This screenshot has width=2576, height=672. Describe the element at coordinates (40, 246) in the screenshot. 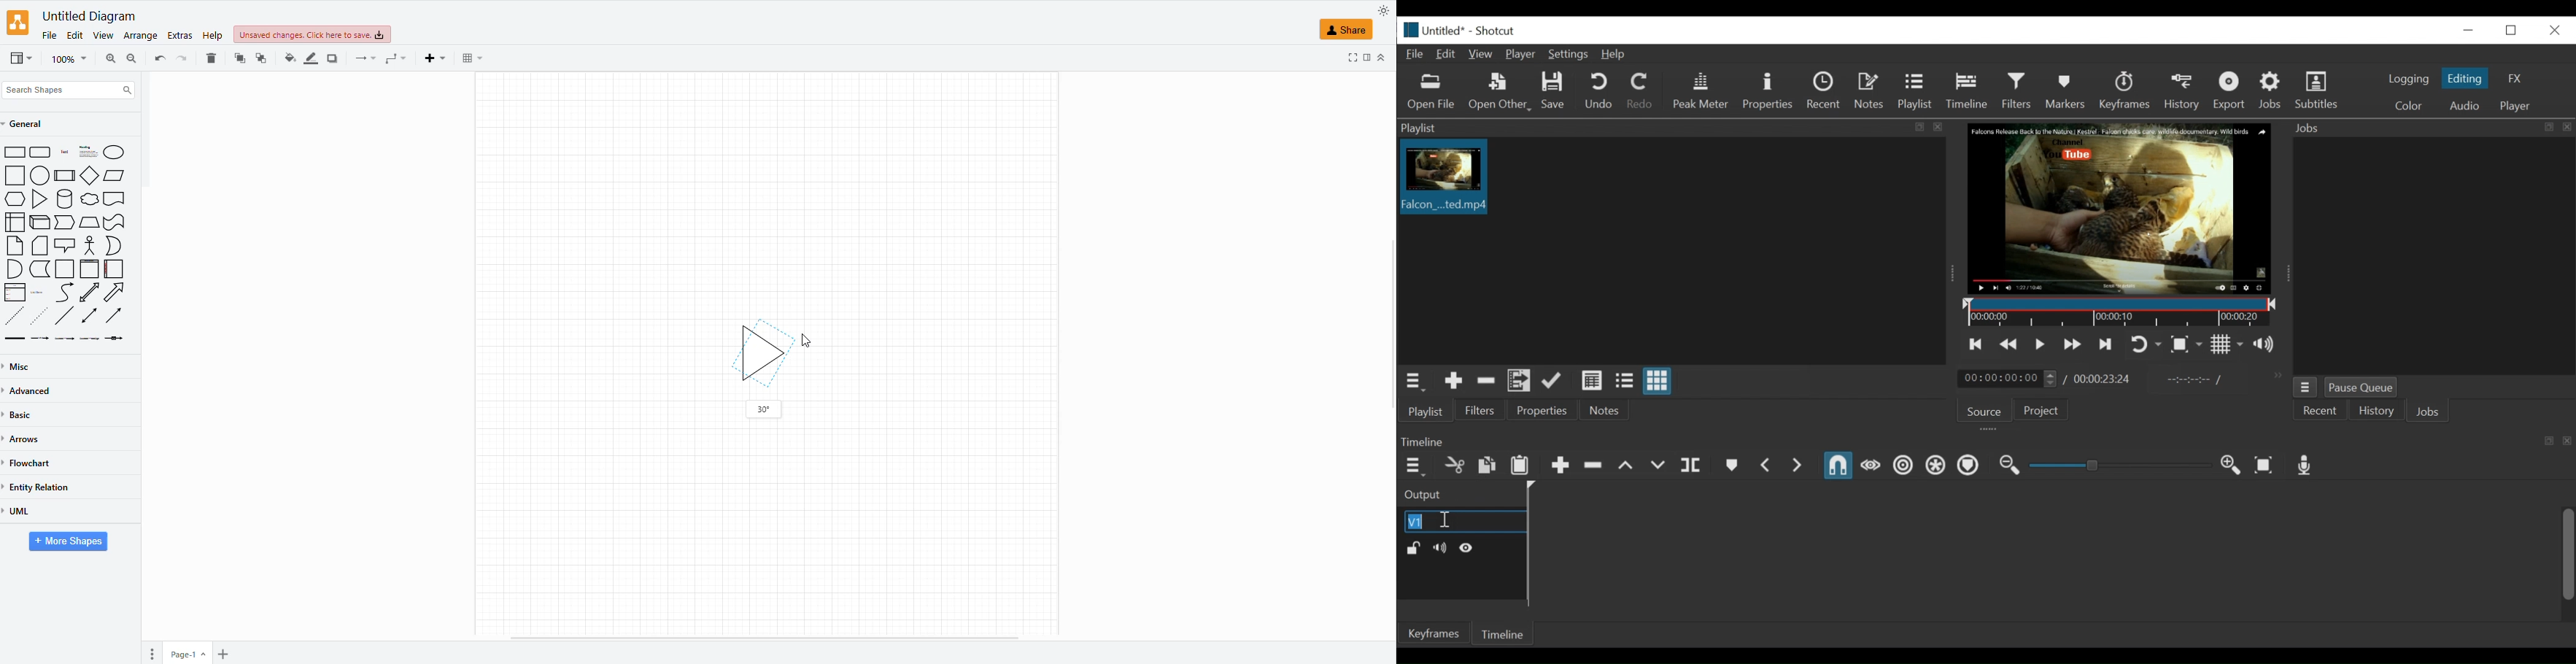

I see `File Icon` at that location.